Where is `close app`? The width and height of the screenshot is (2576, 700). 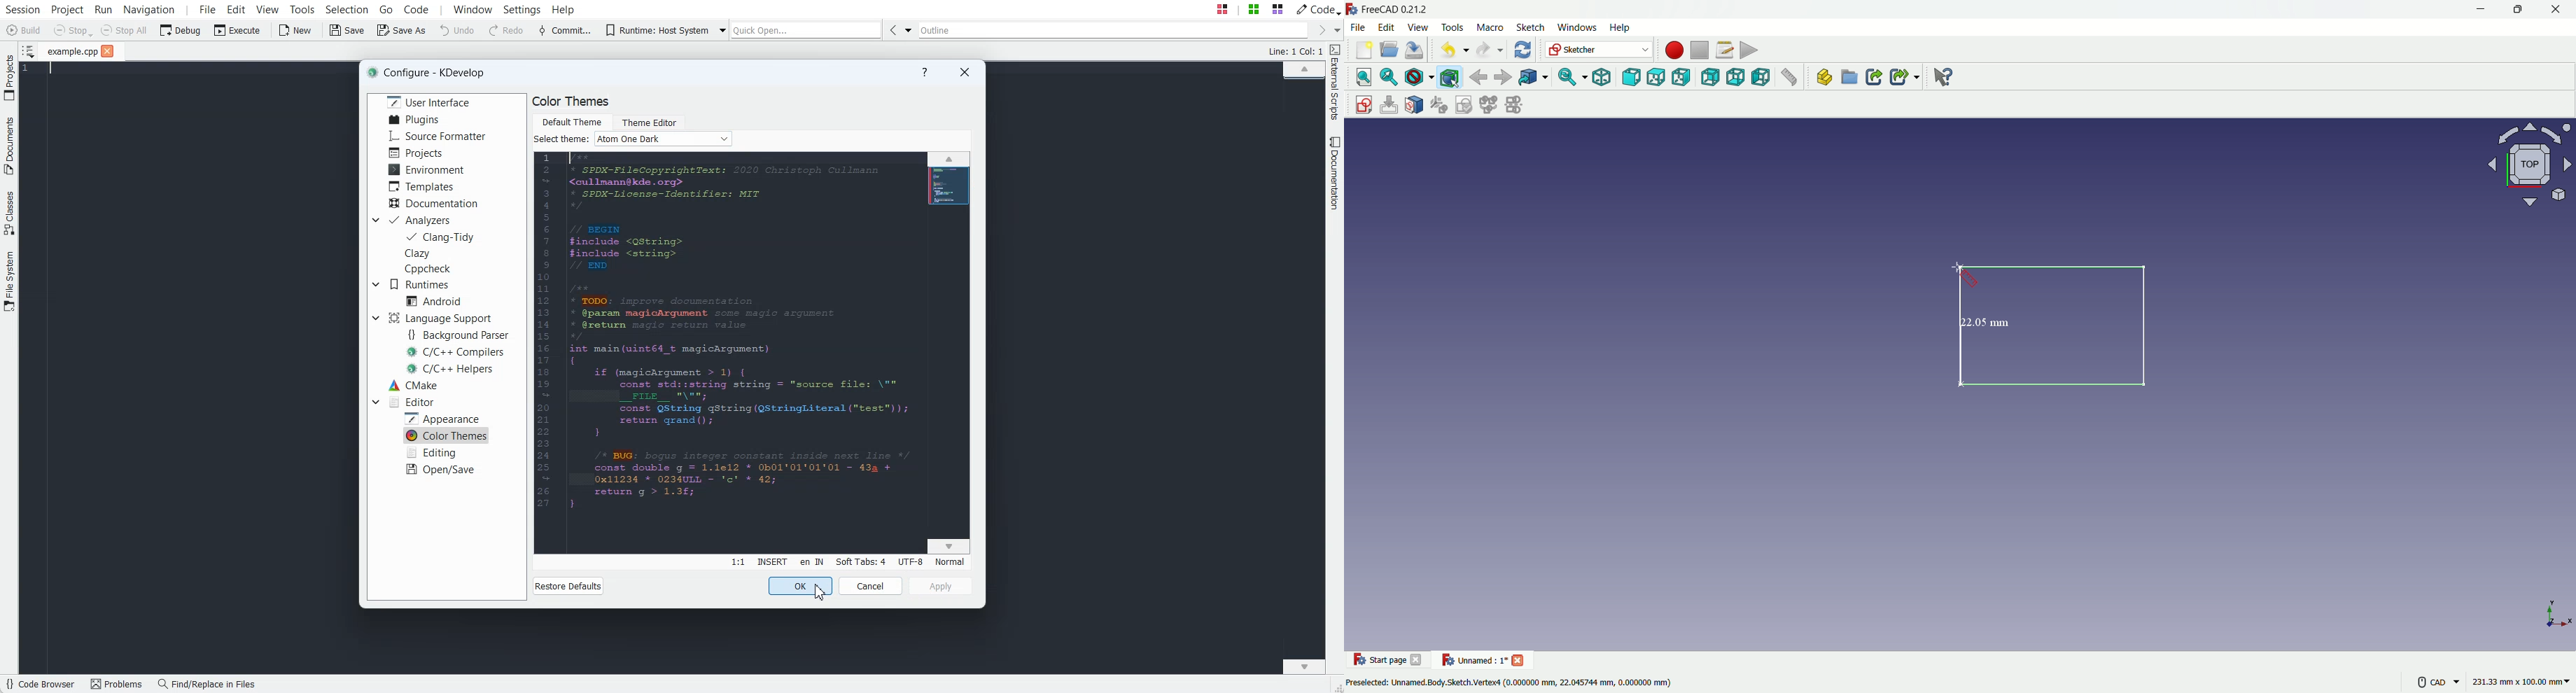
close app is located at coordinates (2559, 10).